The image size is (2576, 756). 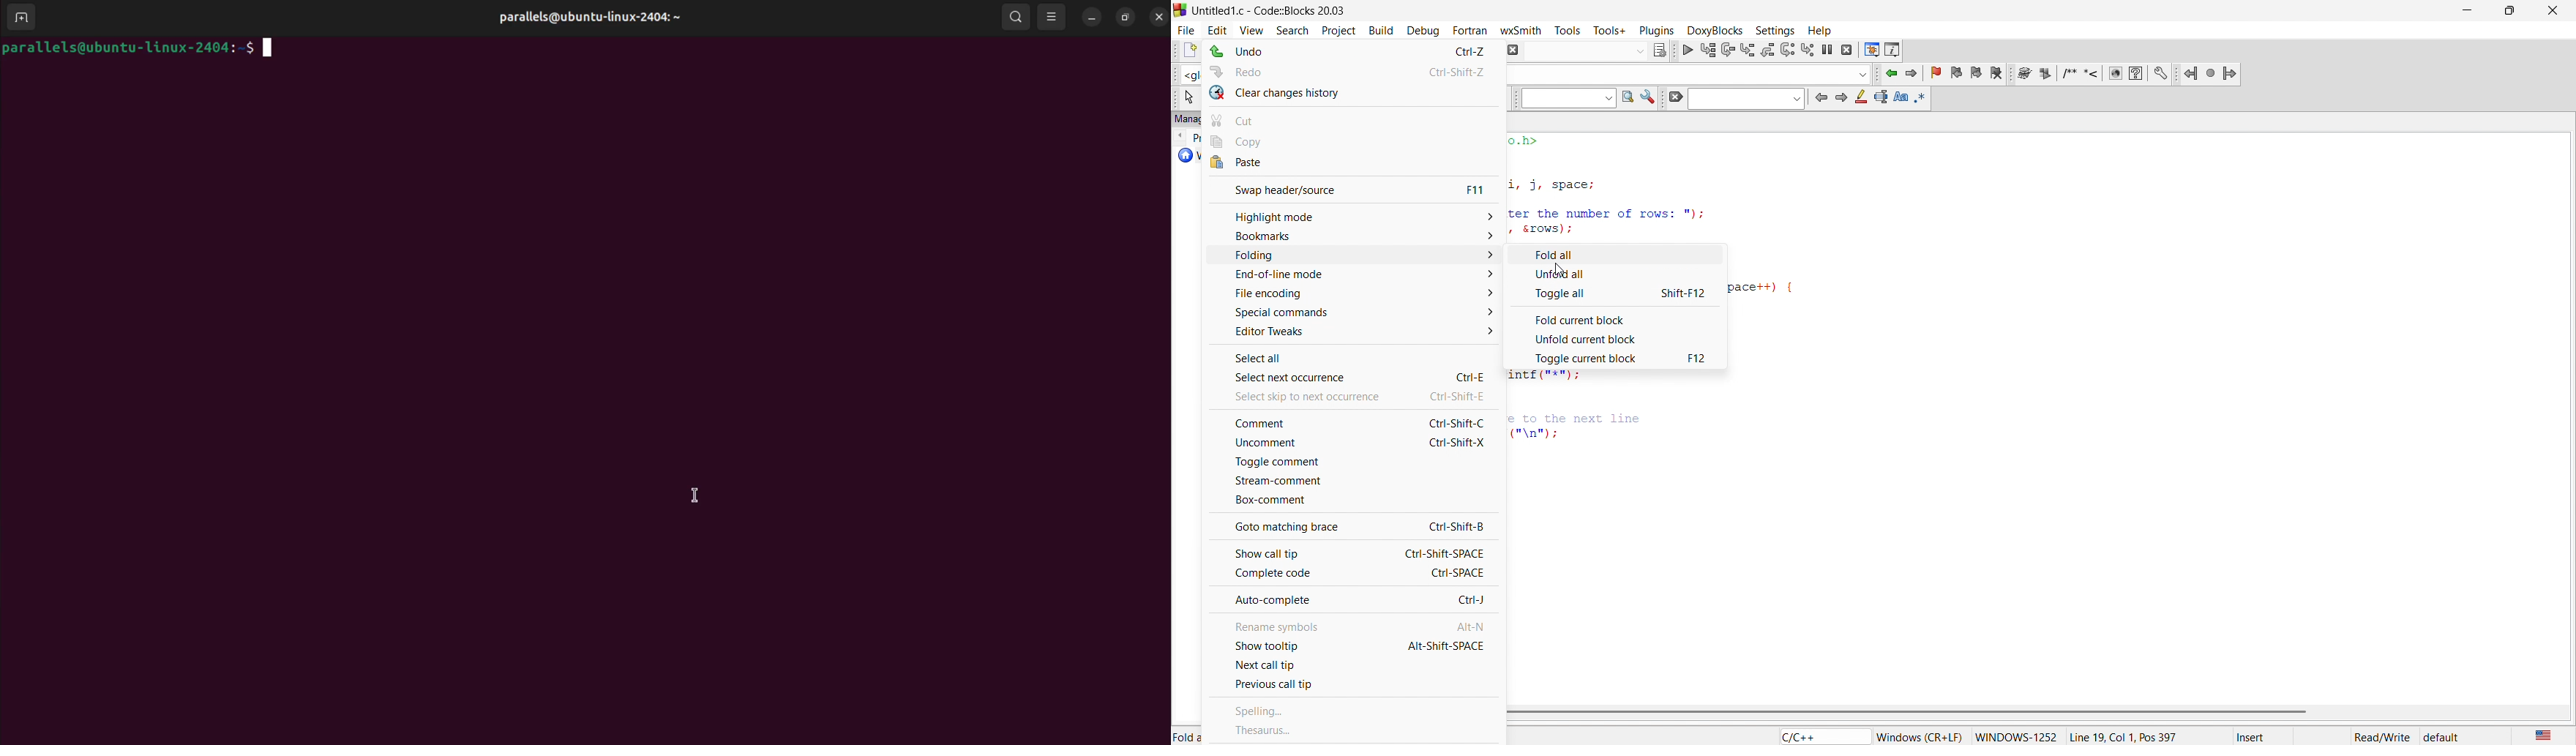 What do you see at coordinates (2032, 712) in the screenshot?
I see `vertical scroll bar` at bounding box center [2032, 712].